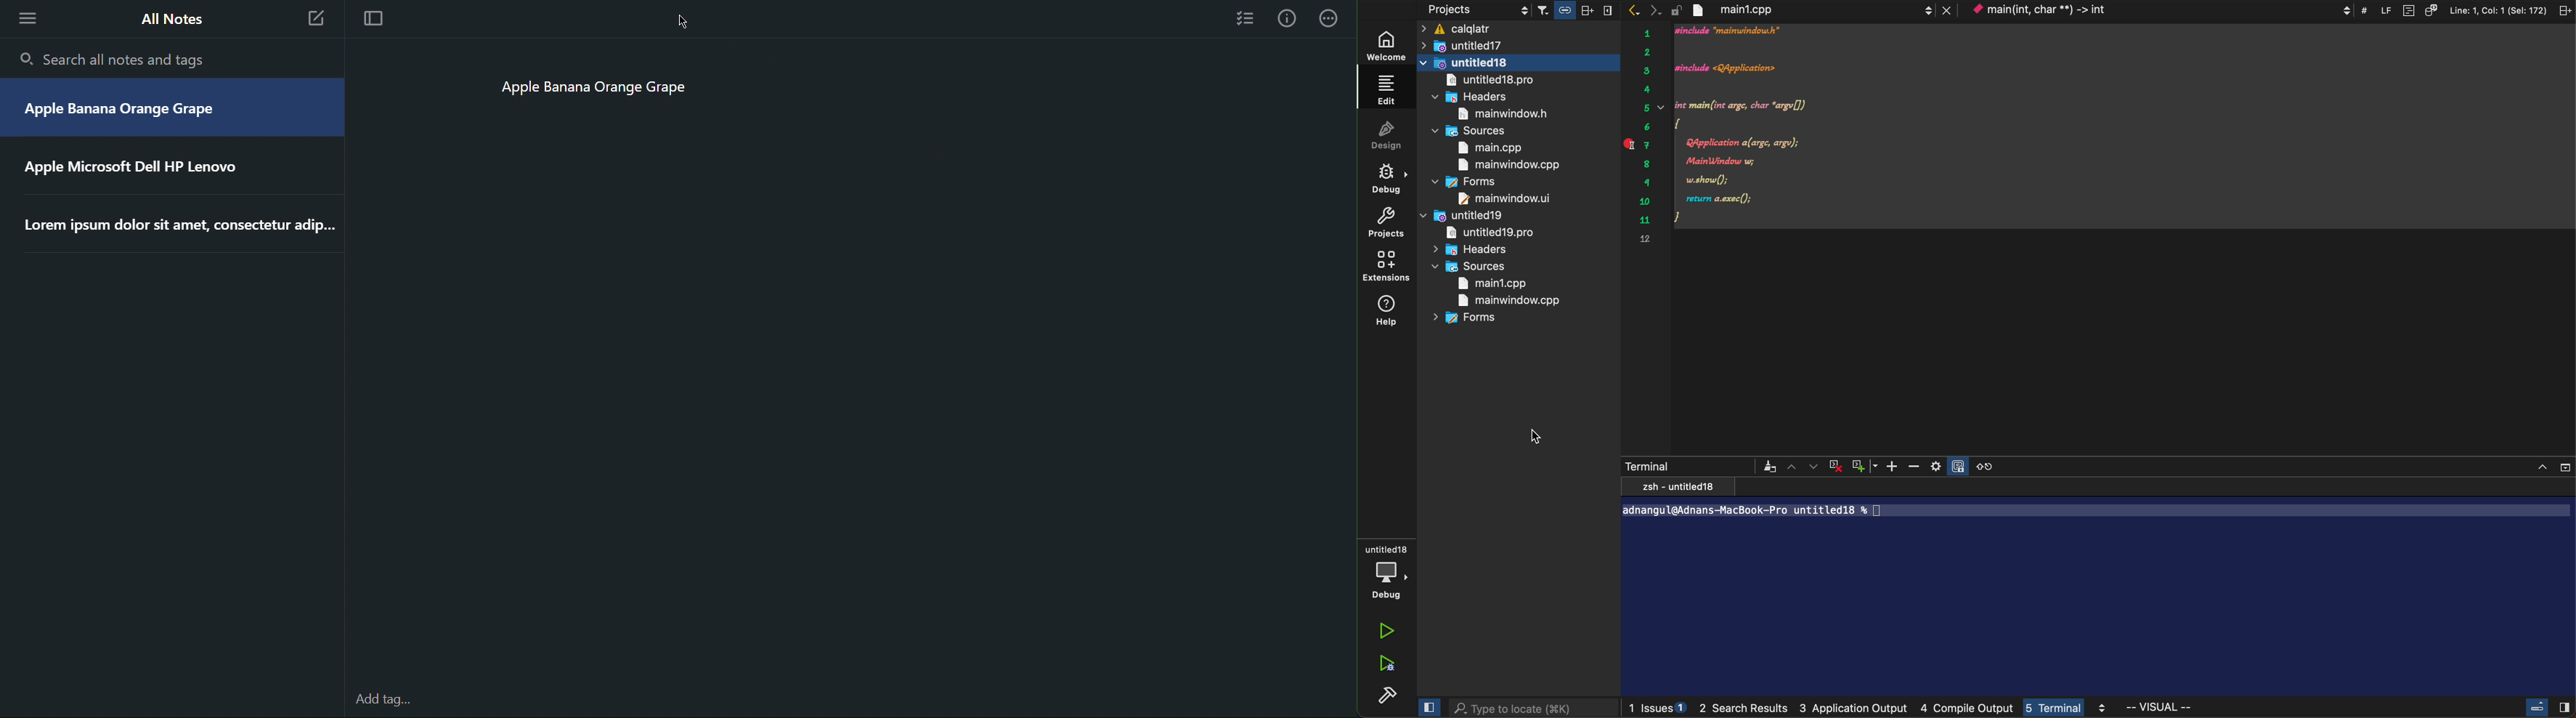 Image resolution: width=2576 pixels, height=728 pixels. What do you see at coordinates (179, 225) in the screenshot?
I see `` at bounding box center [179, 225].